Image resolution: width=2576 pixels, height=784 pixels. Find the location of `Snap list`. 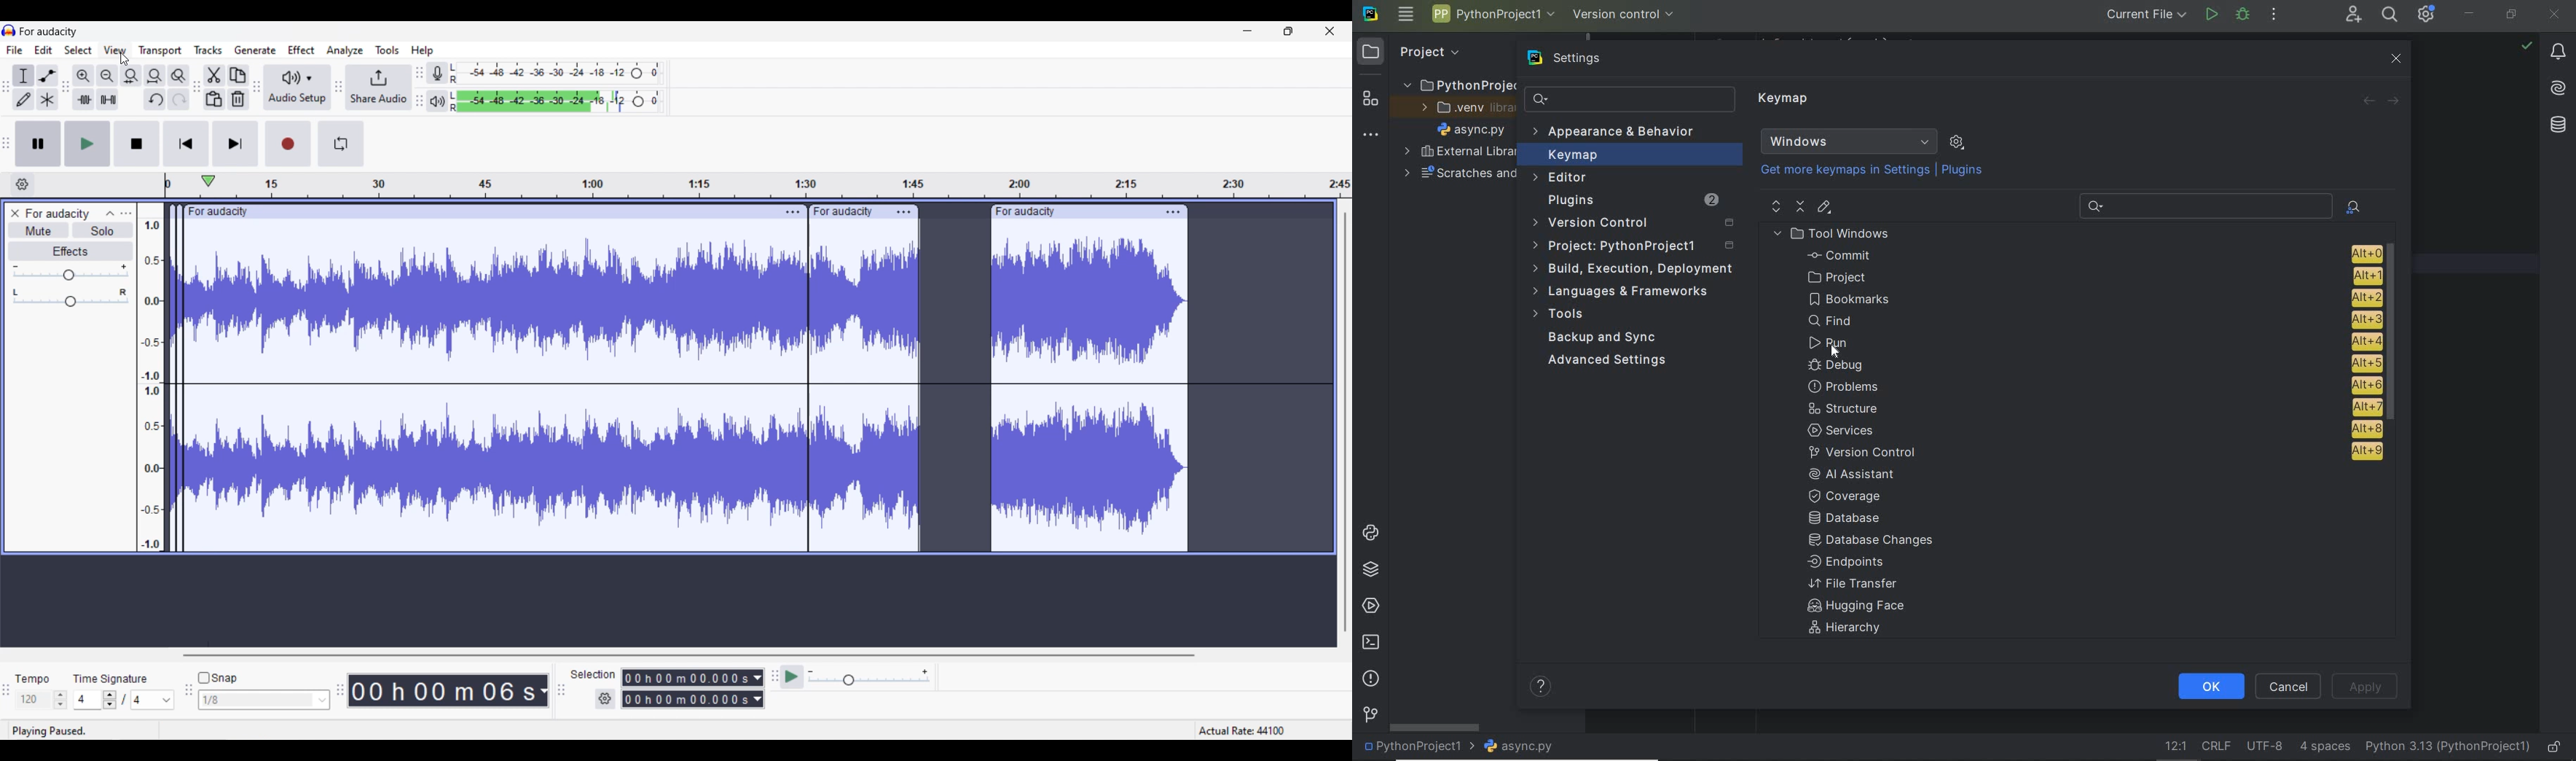

Snap list is located at coordinates (264, 700).